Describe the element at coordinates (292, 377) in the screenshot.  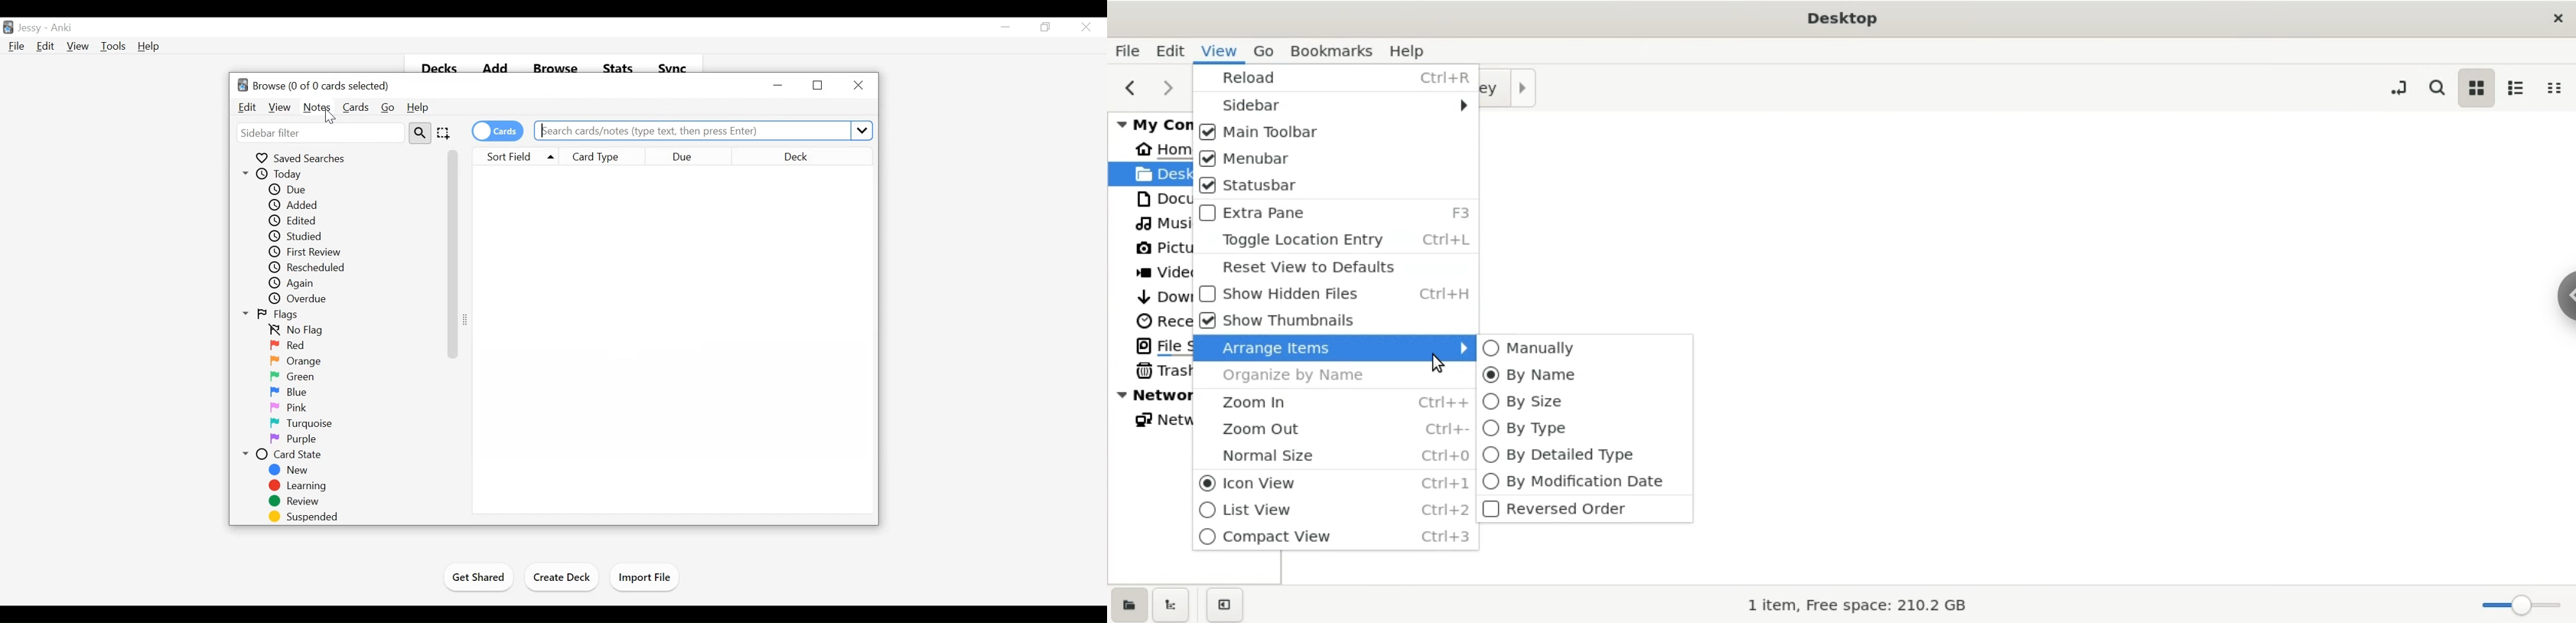
I see `Green` at that location.